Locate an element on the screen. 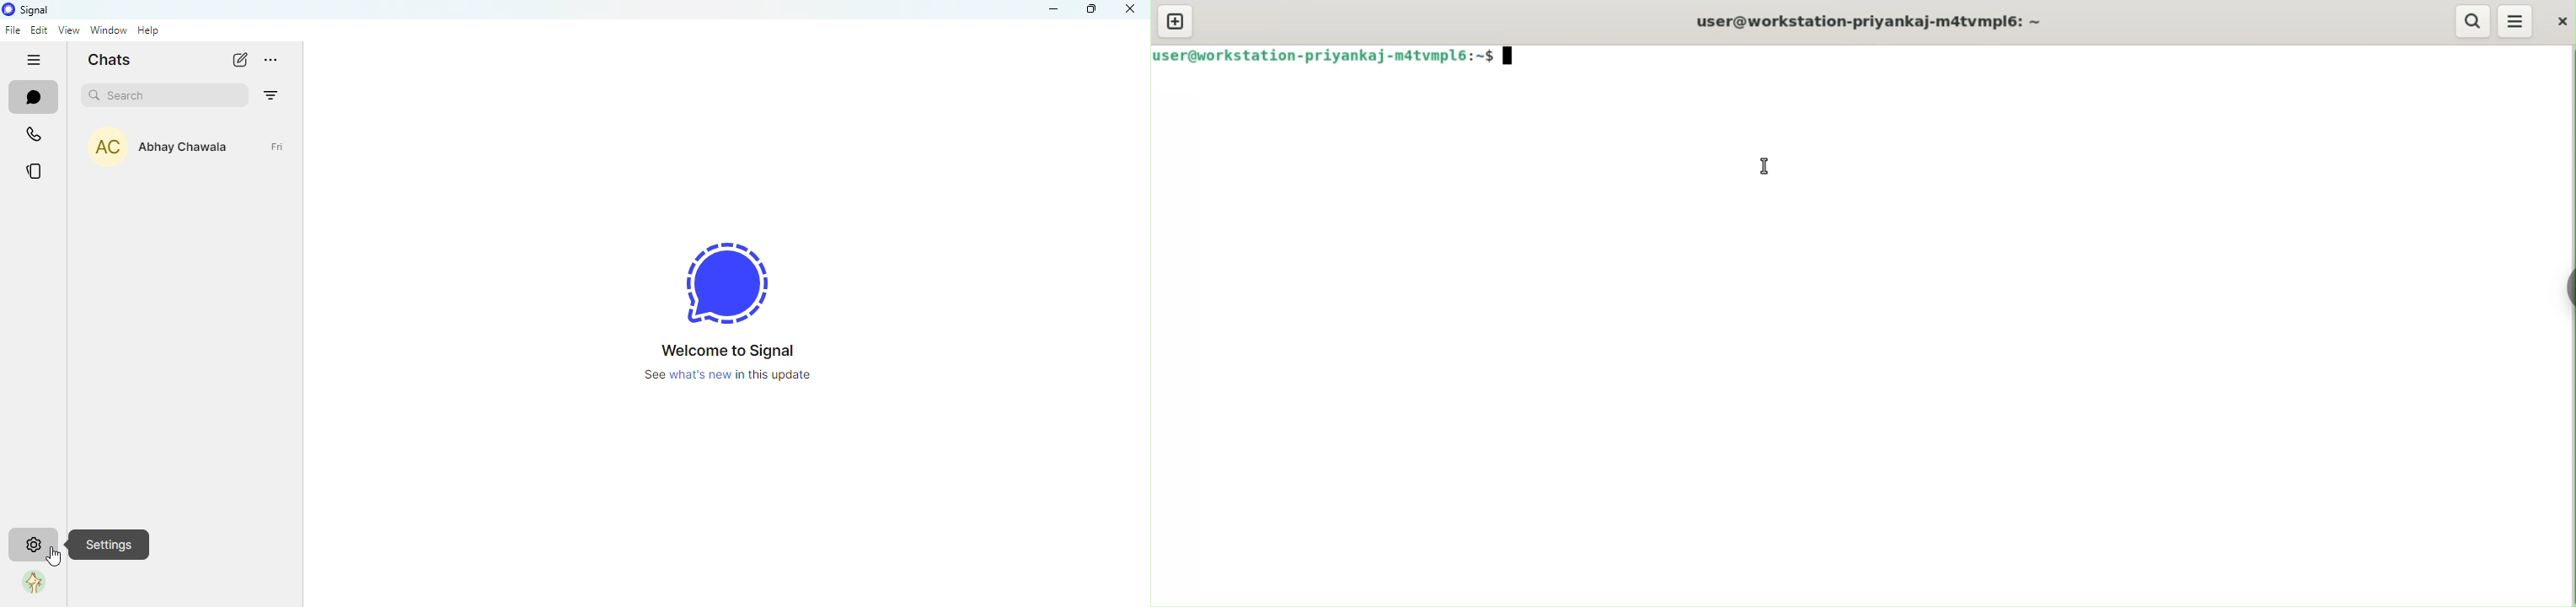 This screenshot has width=2576, height=616. stories is located at coordinates (35, 170).